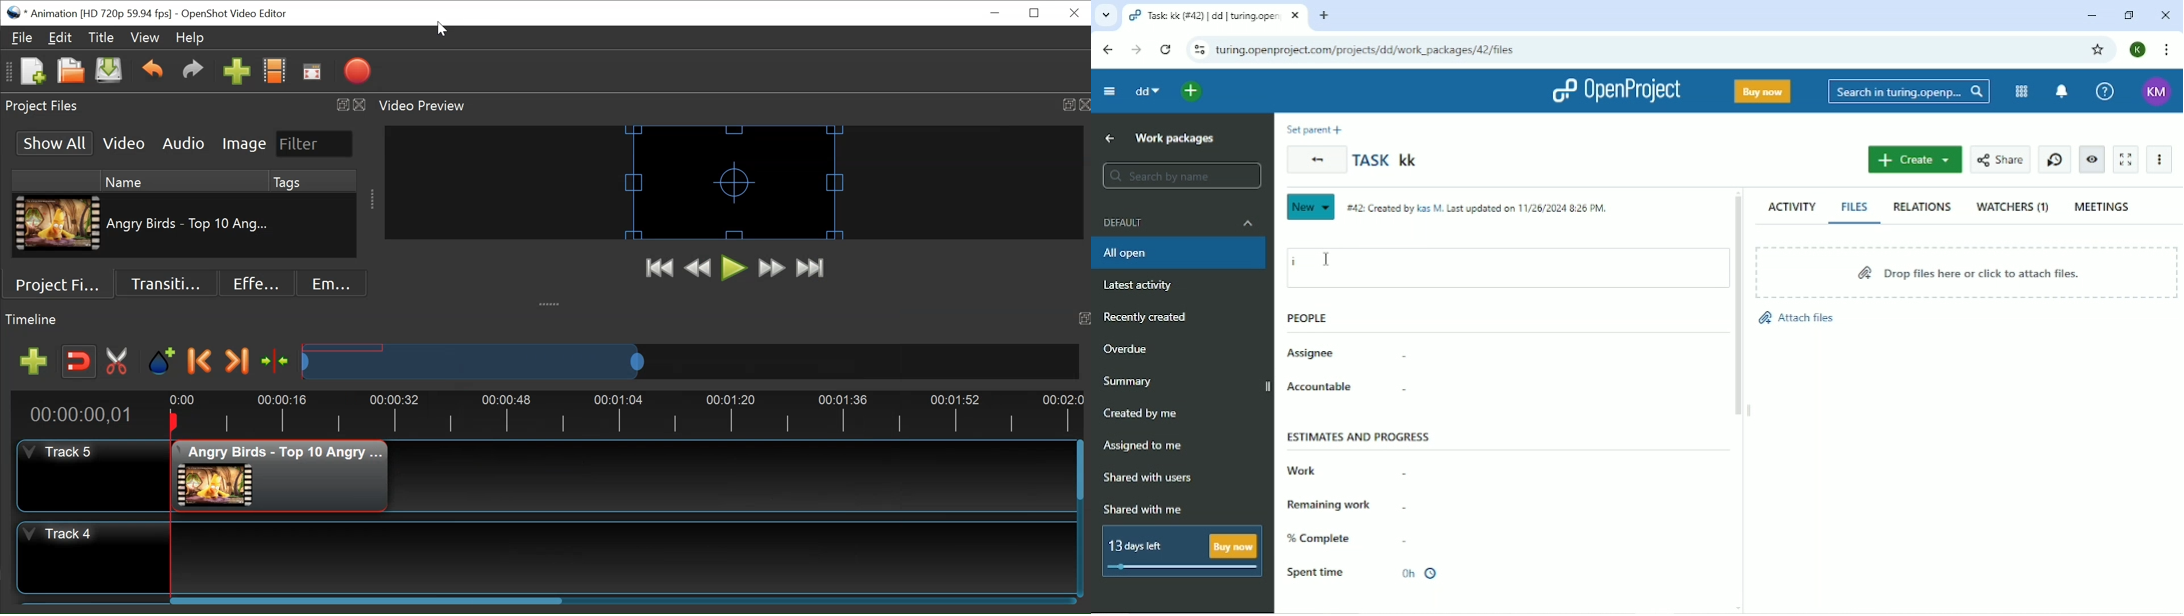 The height and width of the screenshot is (616, 2184). Describe the element at coordinates (735, 183) in the screenshot. I see `Preview Window` at that location.